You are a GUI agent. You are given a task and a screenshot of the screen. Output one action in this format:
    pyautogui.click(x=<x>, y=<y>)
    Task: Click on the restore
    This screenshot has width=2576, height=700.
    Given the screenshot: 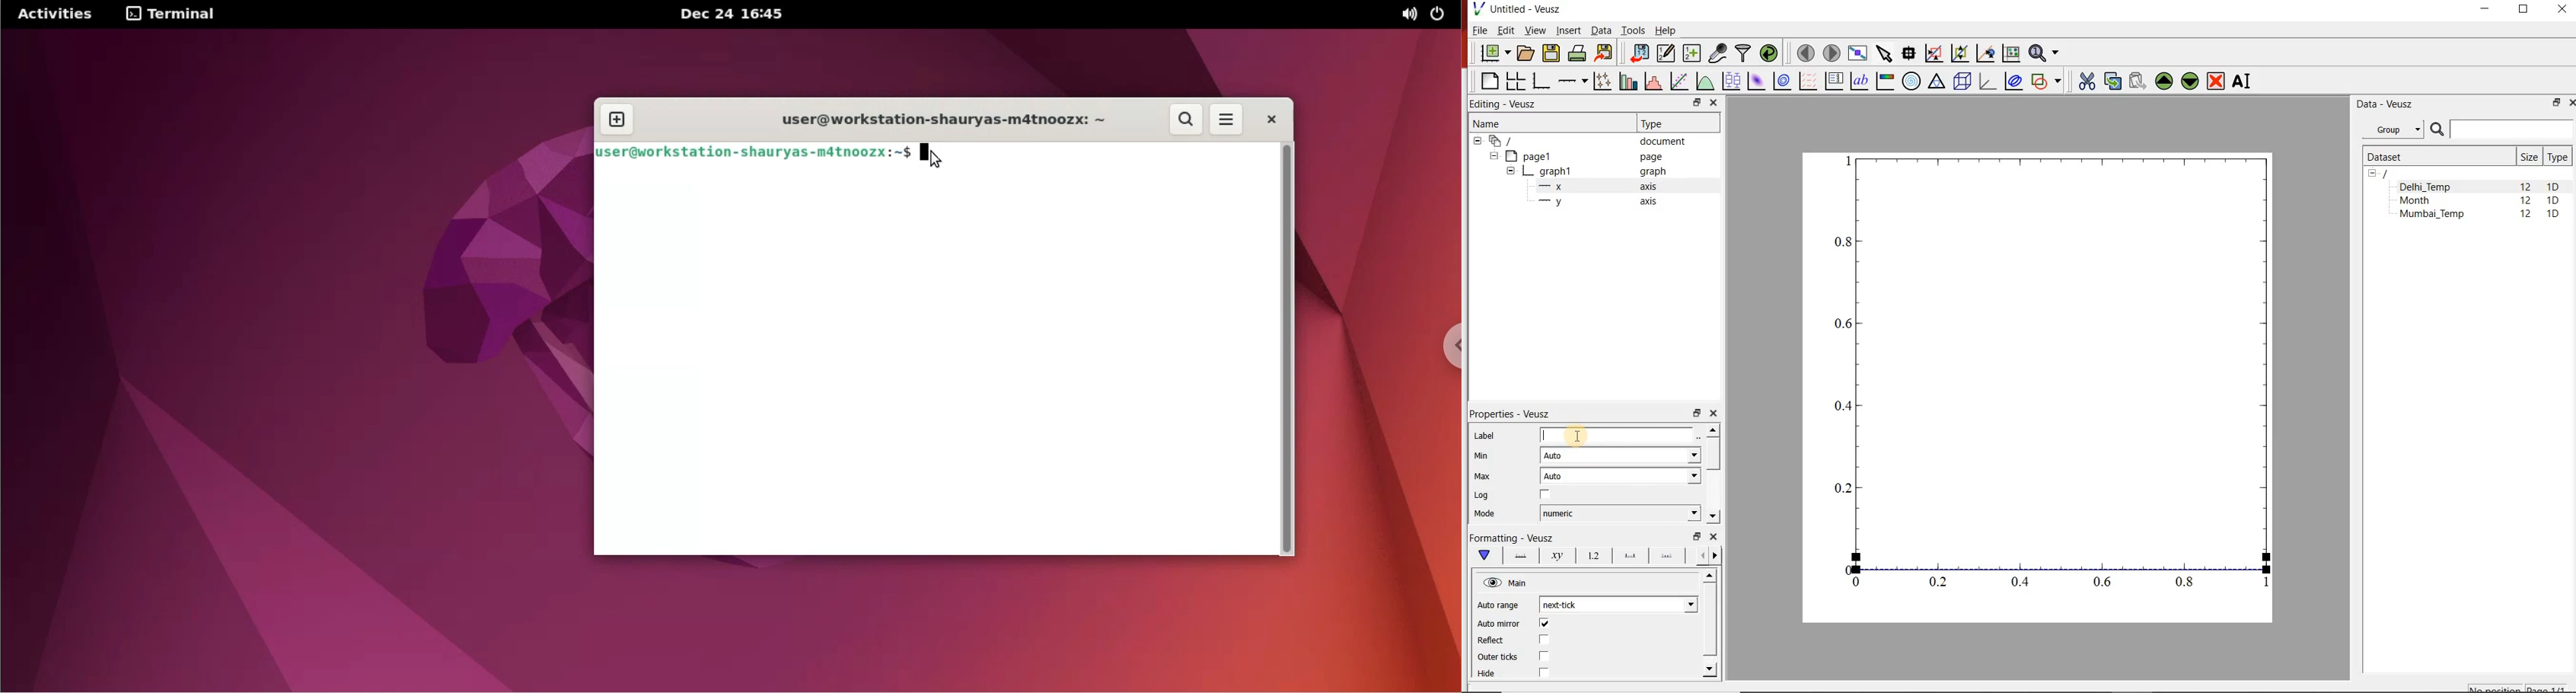 What is the action you would take?
    pyautogui.click(x=1698, y=102)
    